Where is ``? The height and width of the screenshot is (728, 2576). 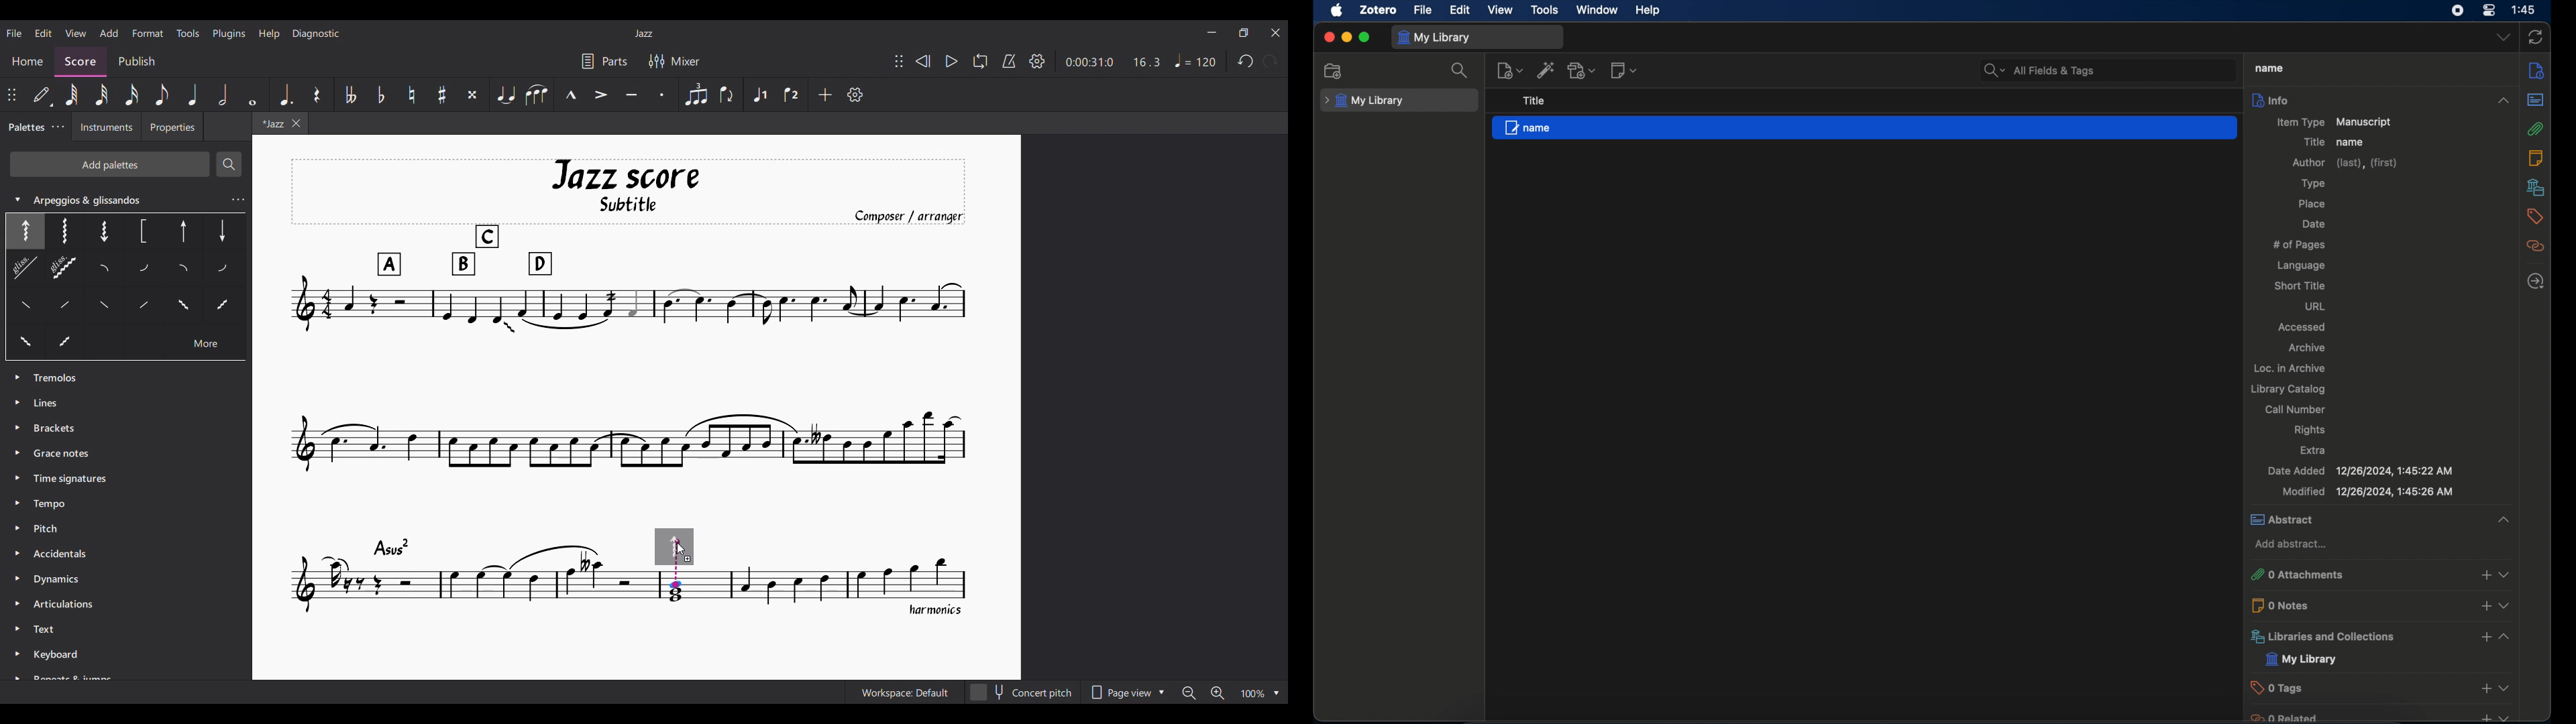
 is located at coordinates (225, 307).